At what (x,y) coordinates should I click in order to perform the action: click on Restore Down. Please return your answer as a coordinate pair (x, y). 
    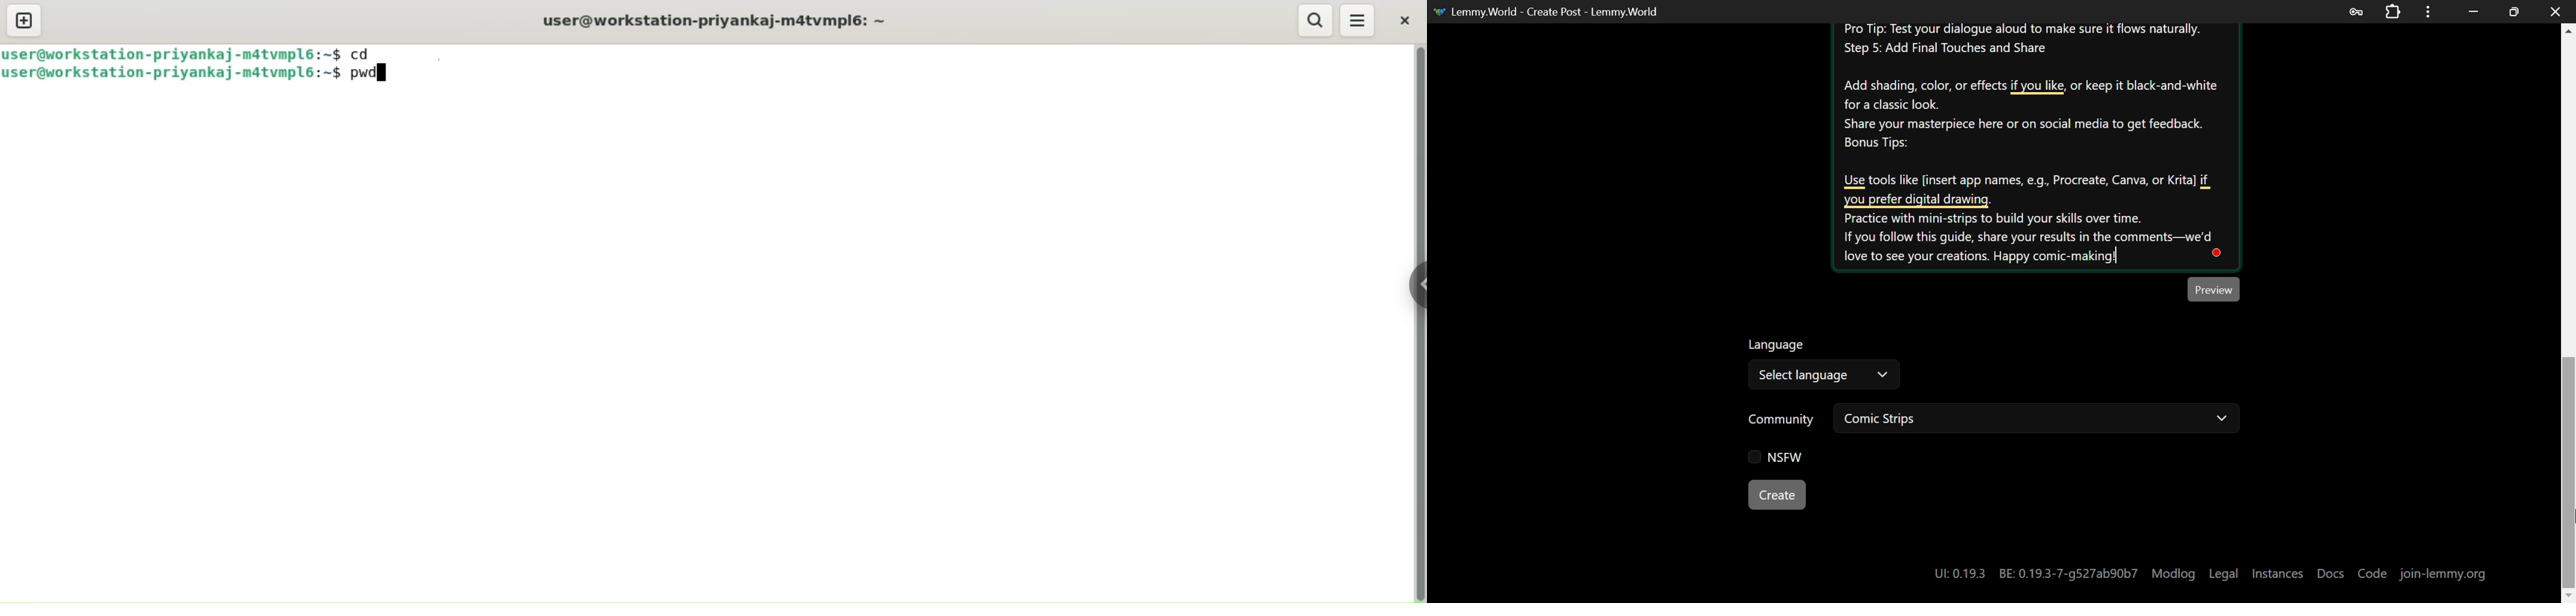
    Looking at the image, I should click on (2475, 10).